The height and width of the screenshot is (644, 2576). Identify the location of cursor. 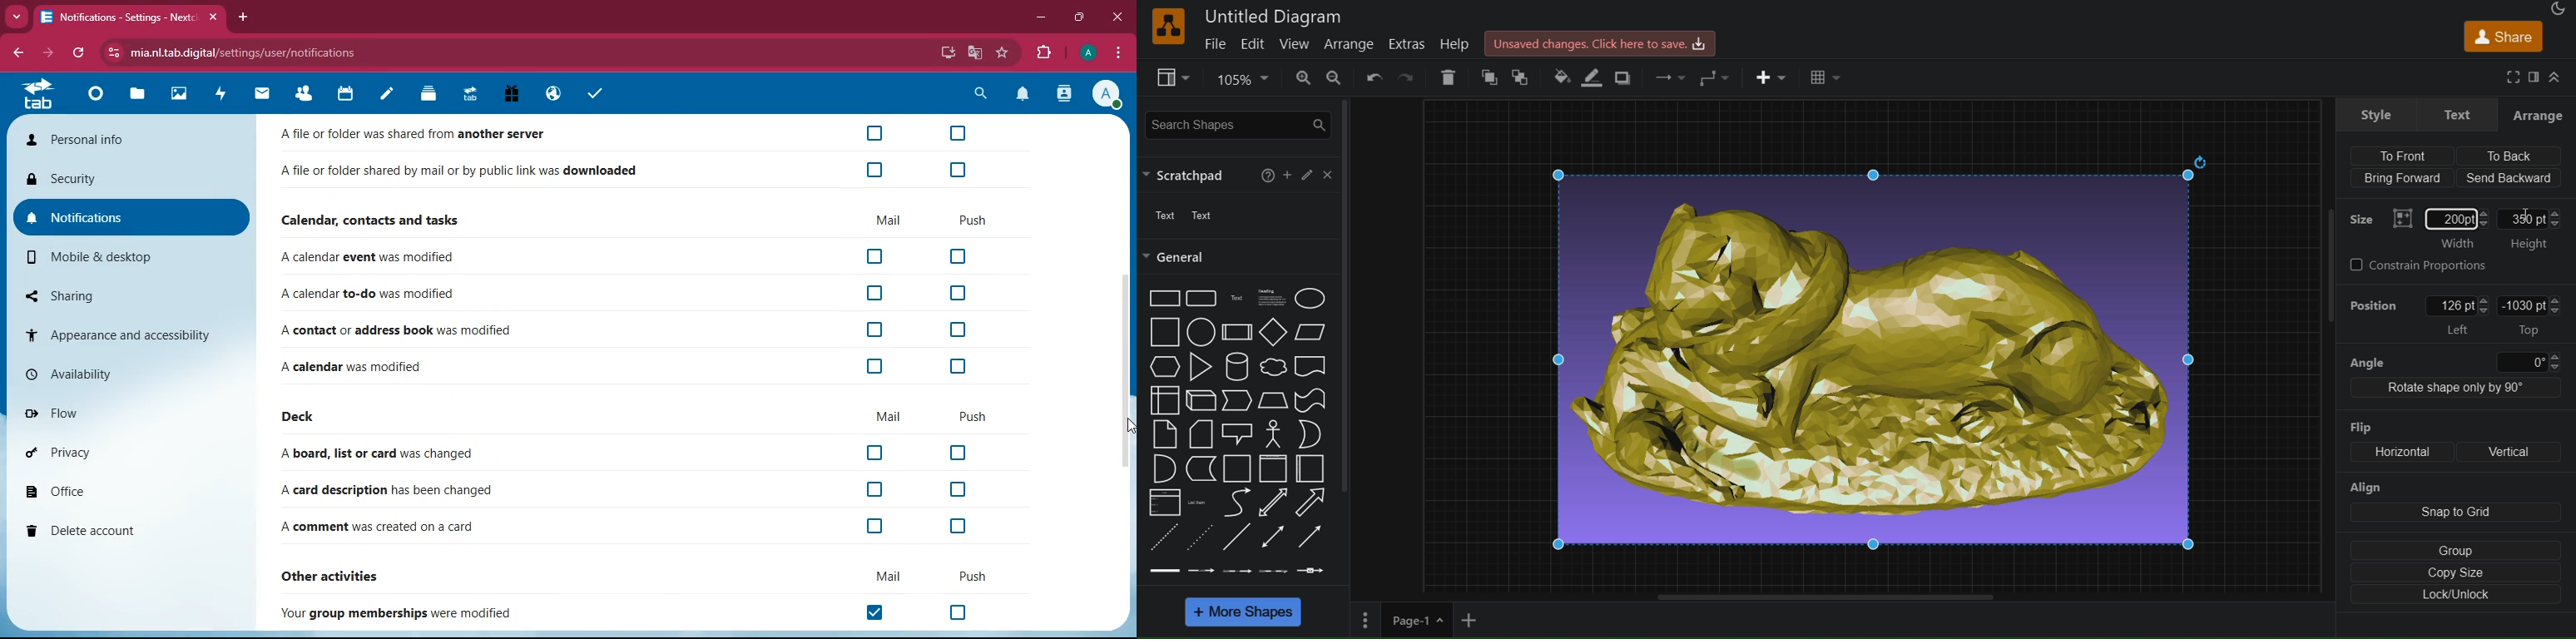
(1129, 425).